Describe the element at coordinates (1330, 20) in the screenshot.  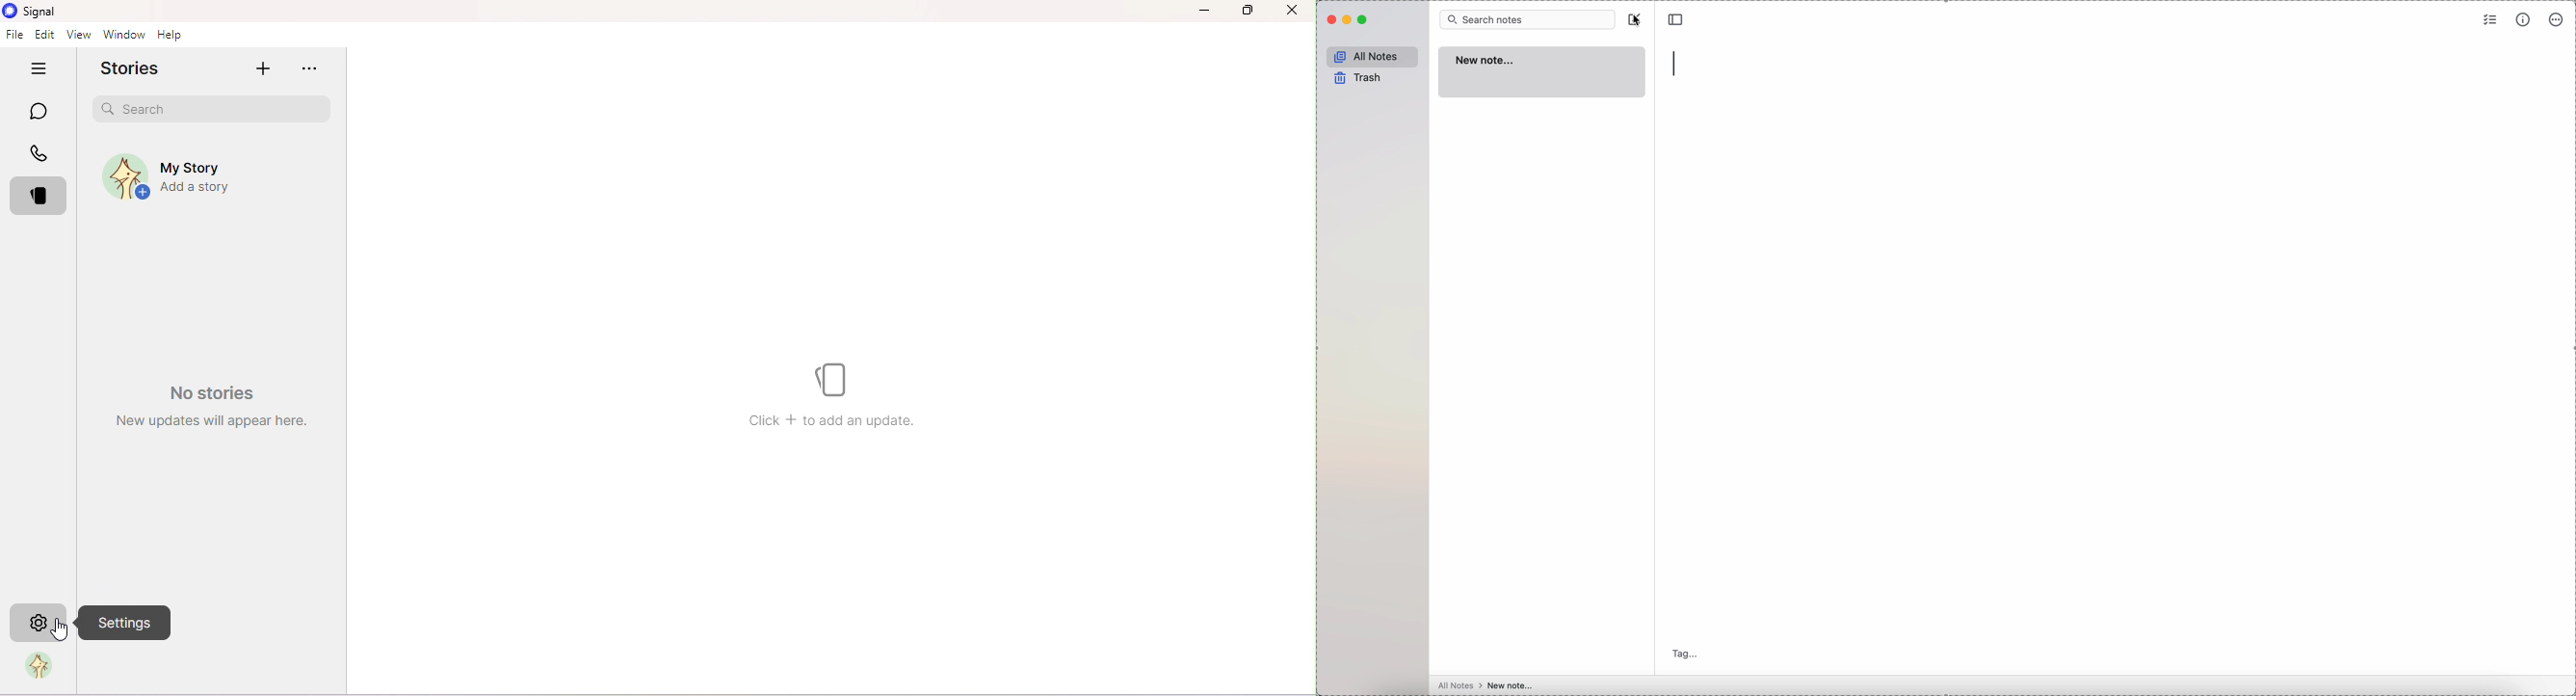
I see `close Simplenote` at that location.